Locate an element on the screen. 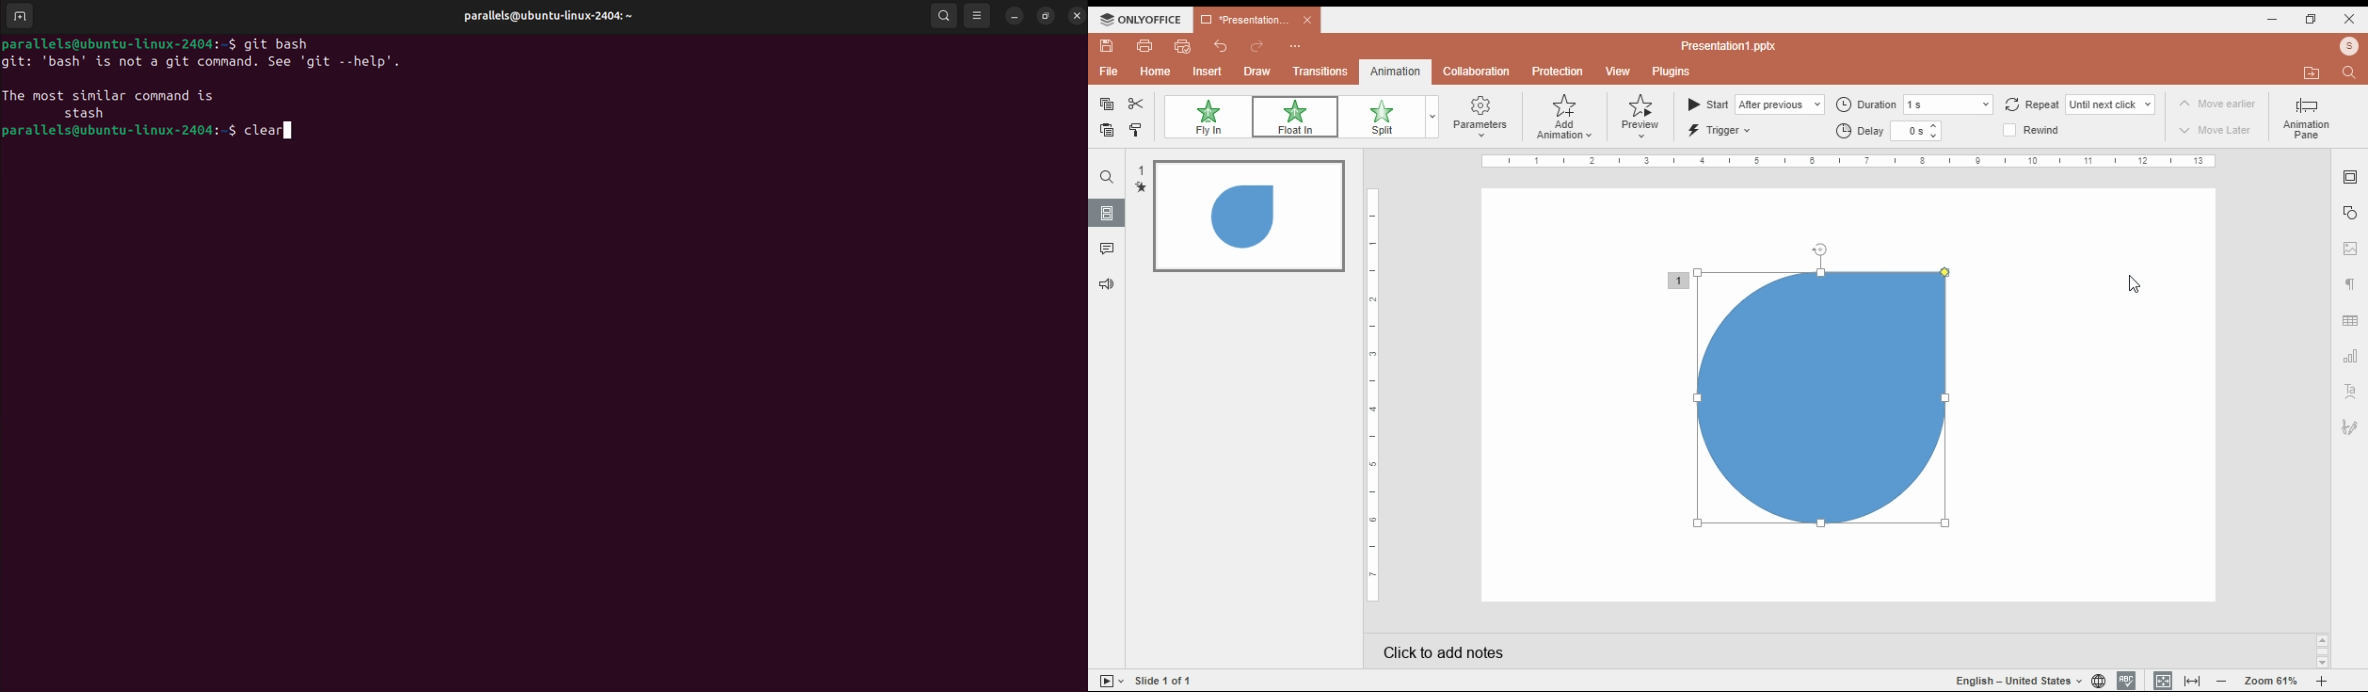 Image resolution: width=2380 pixels, height=700 pixels. fly in is located at coordinates (1207, 117).